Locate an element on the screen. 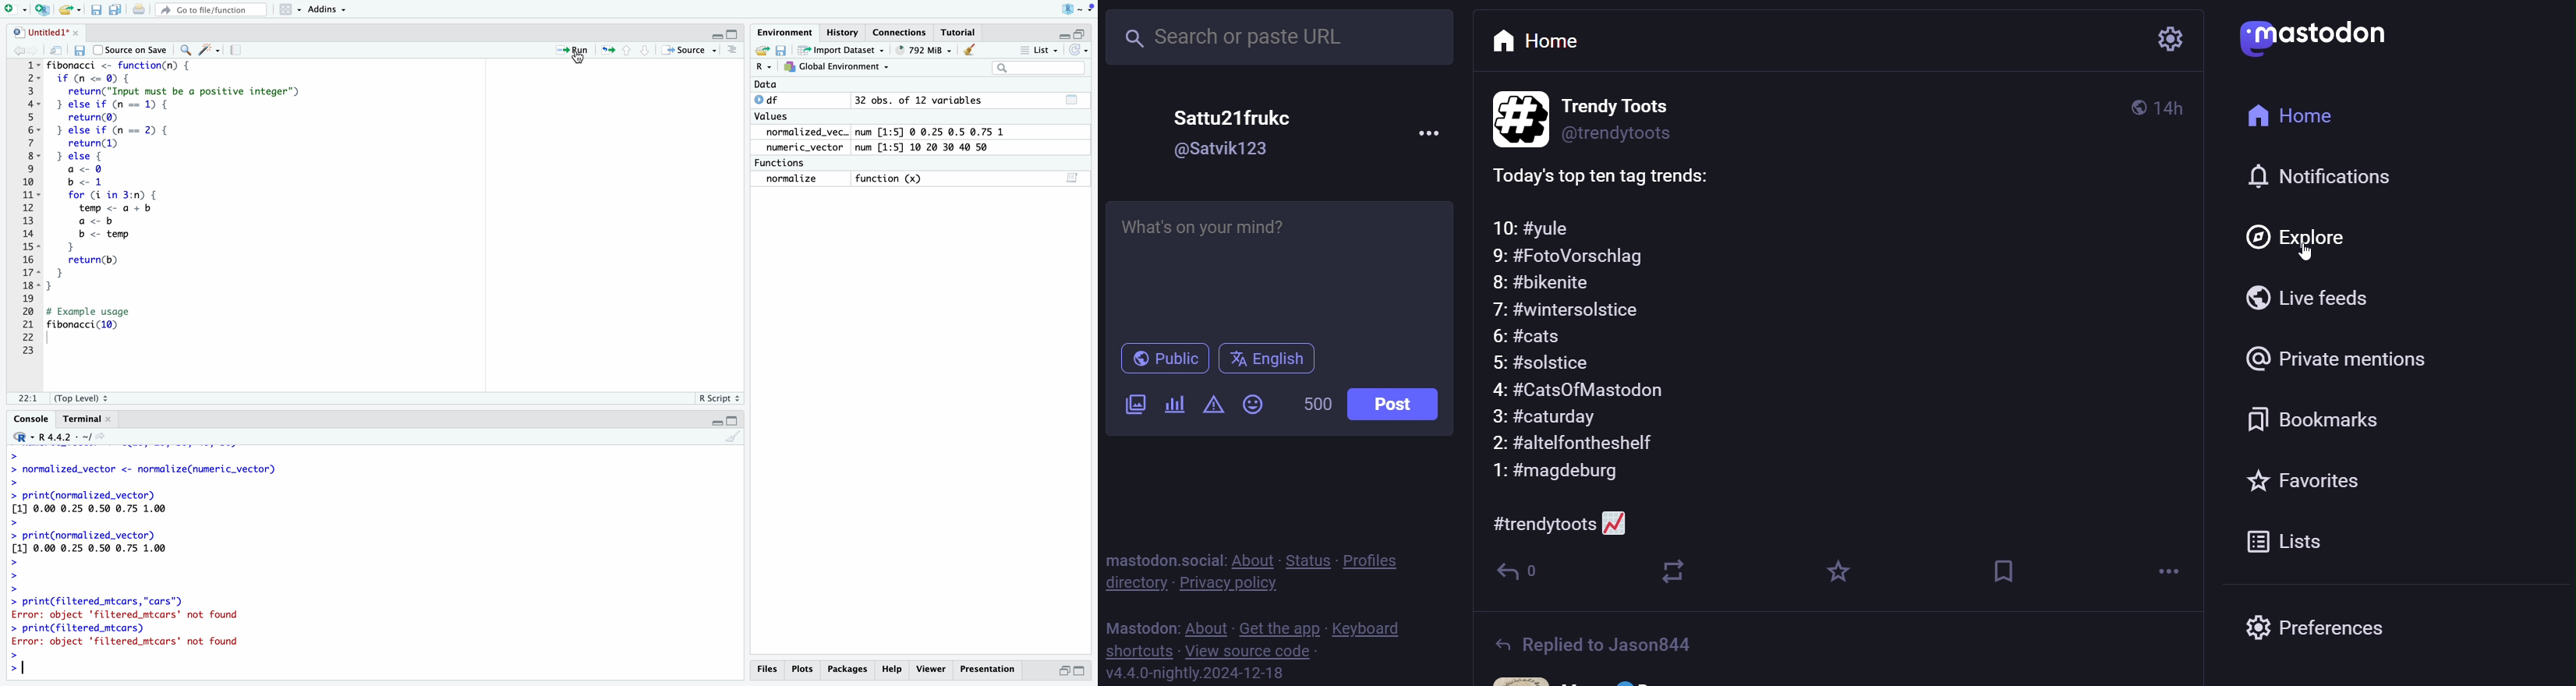 The image size is (2576, 700). favorite is located at coordinates (2315, 480).